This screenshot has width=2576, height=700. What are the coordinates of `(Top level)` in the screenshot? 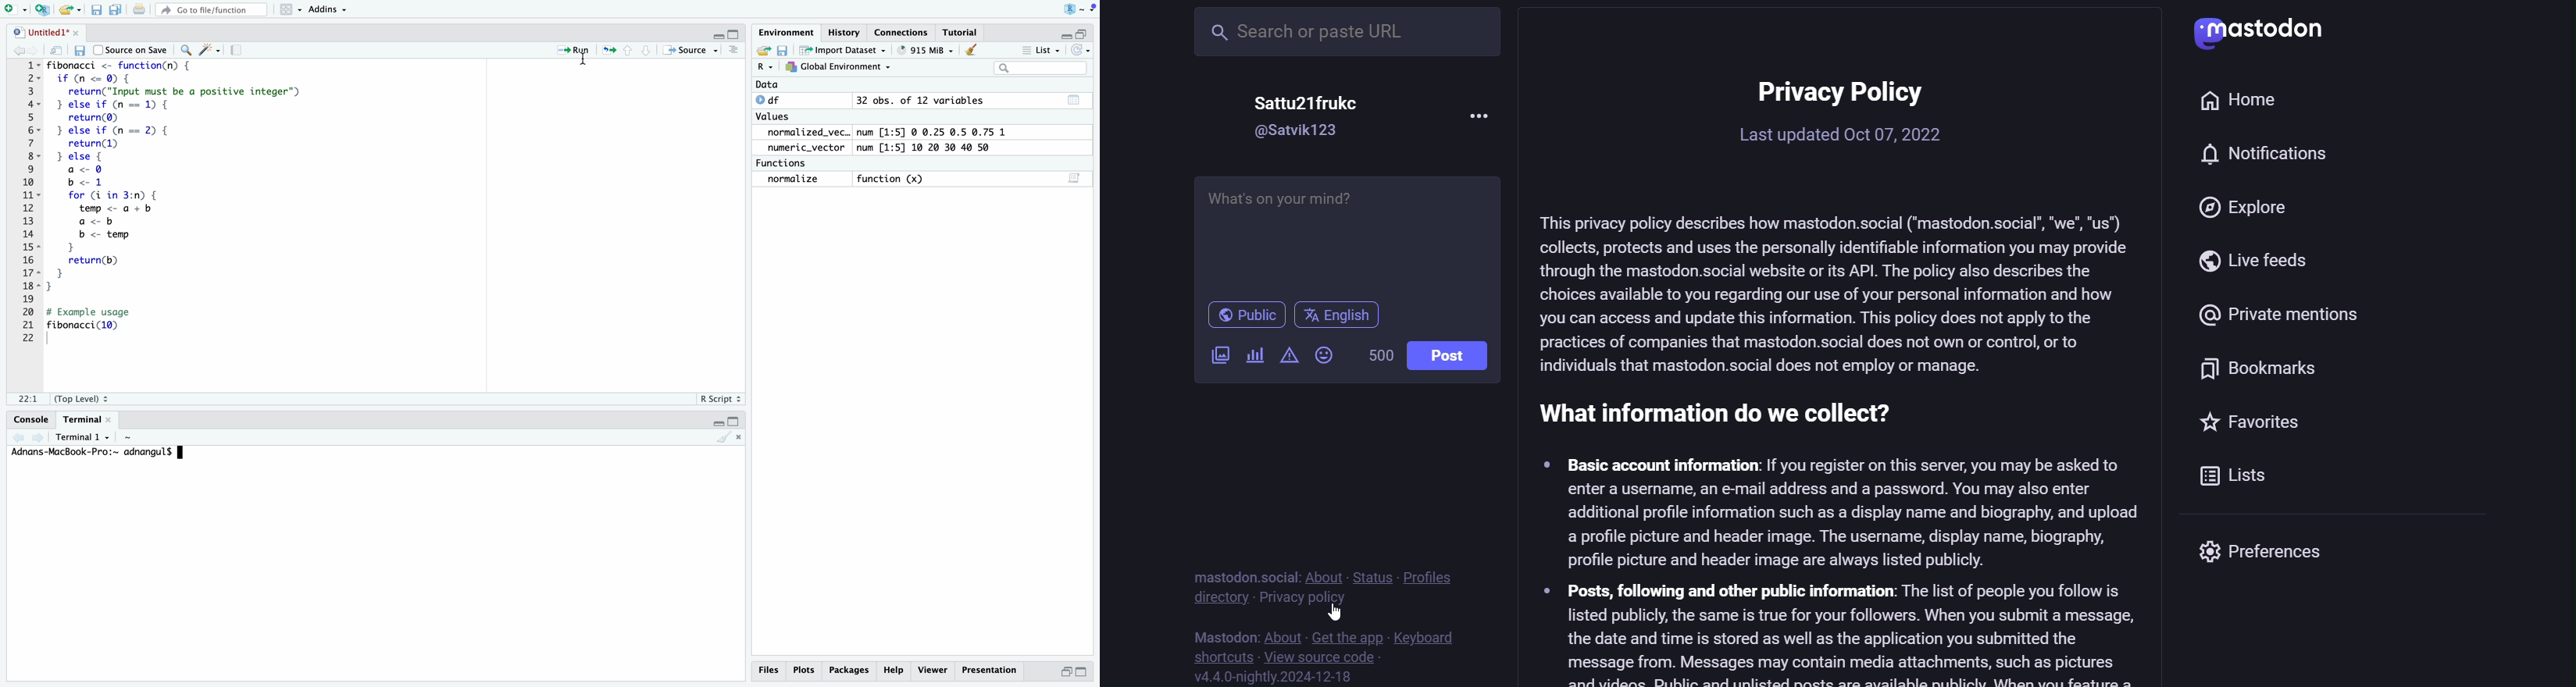 It's located at (82, 398).